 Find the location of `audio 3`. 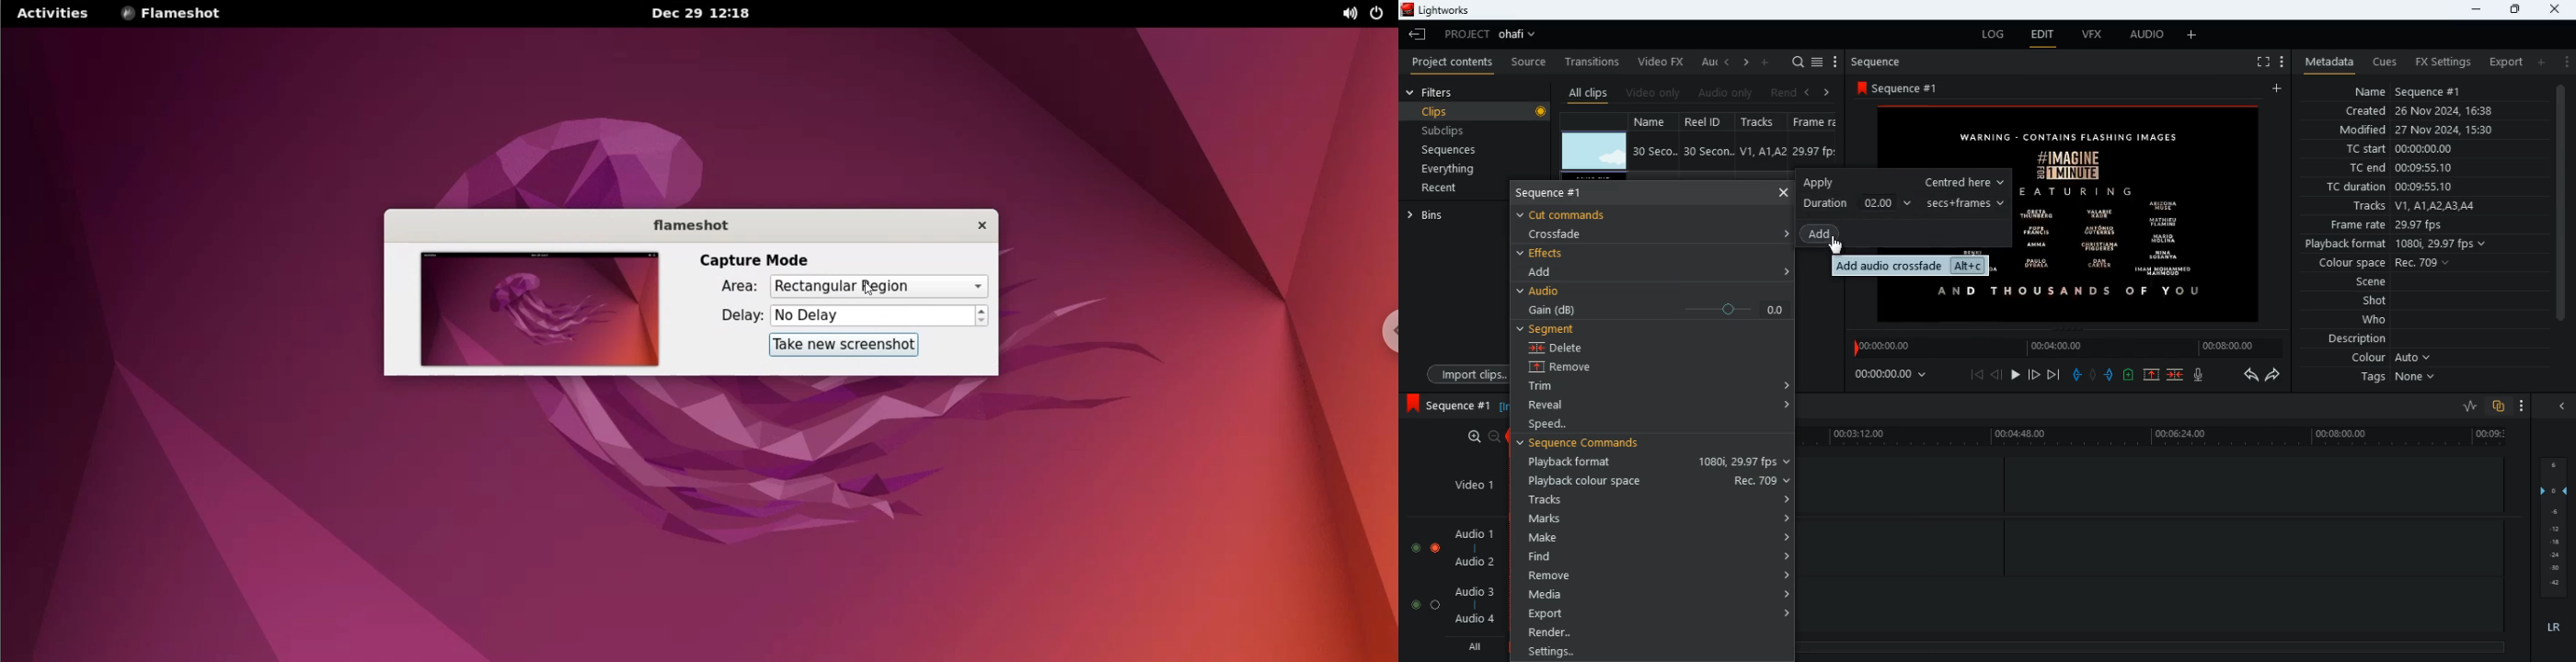

audio 3 is located at coordinates (1470, 590).